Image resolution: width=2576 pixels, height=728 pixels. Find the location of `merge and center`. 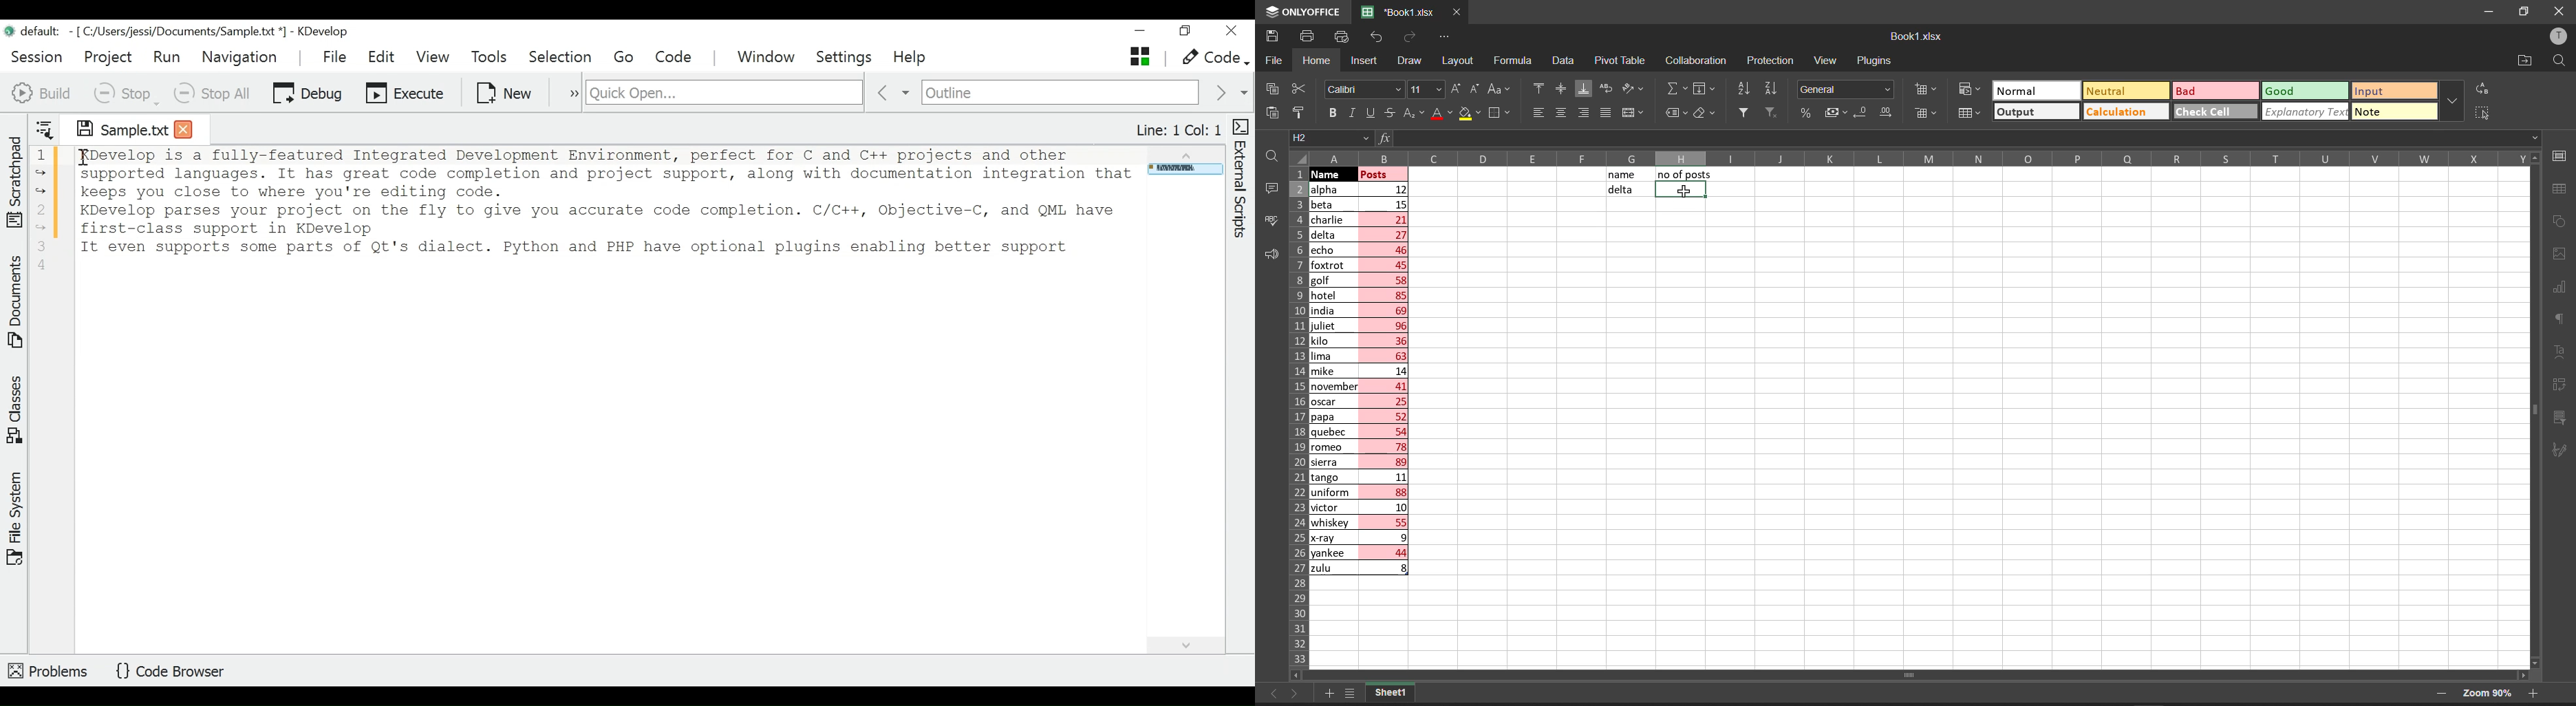

merge and center is located at coordinates (1633, 114).